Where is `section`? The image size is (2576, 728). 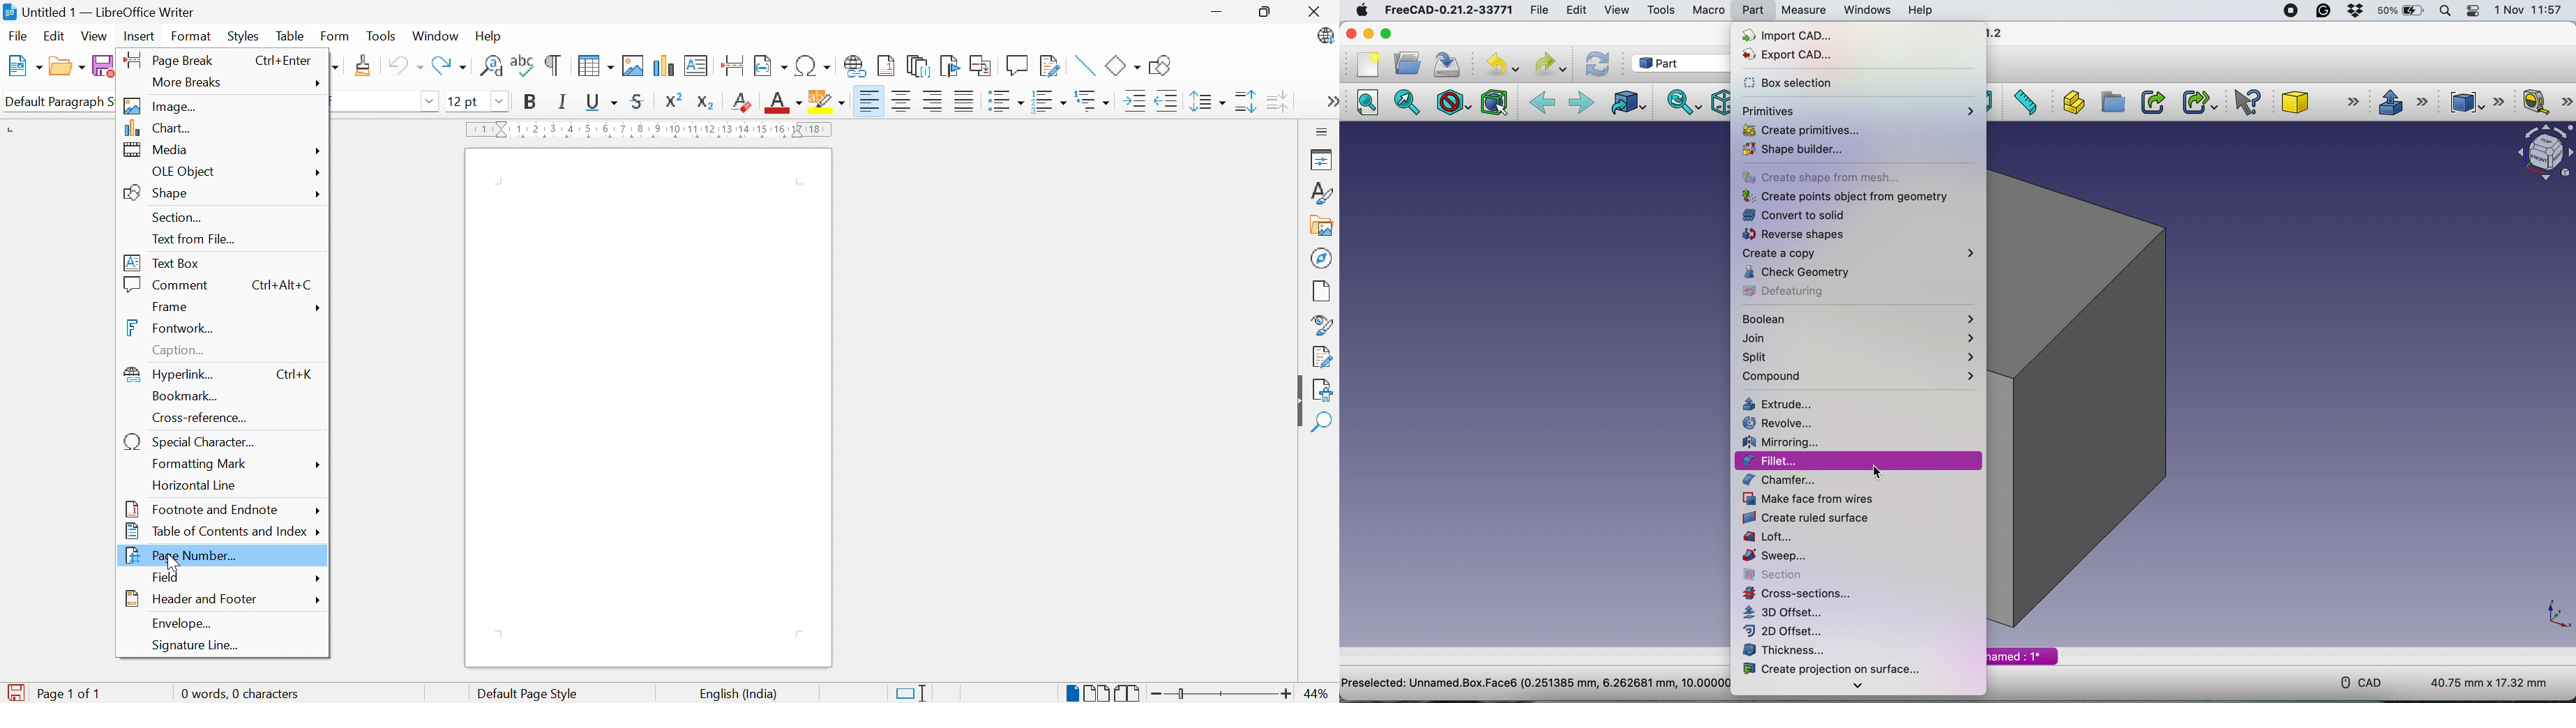
section is located at coordinates (1775, 574).